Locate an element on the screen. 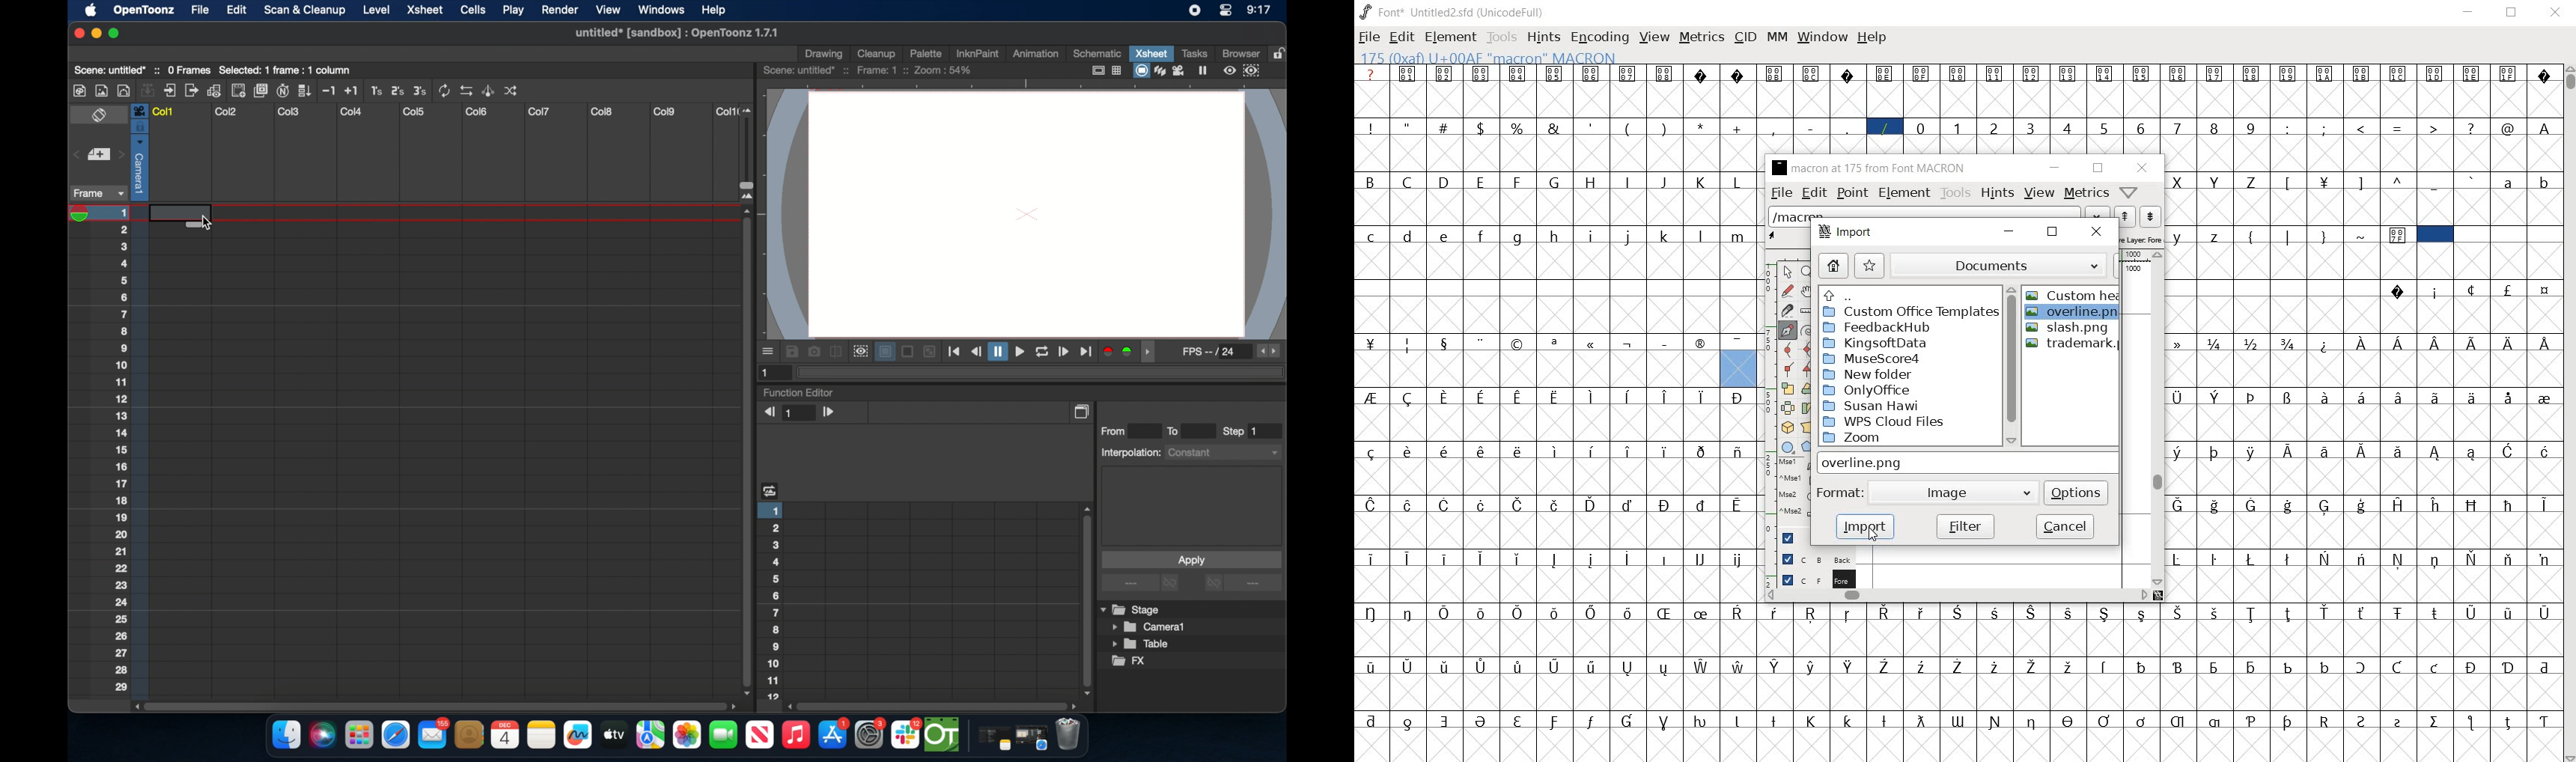 This screenshot has height=784, width=2576. cid is located at coordinates (1745, 37).